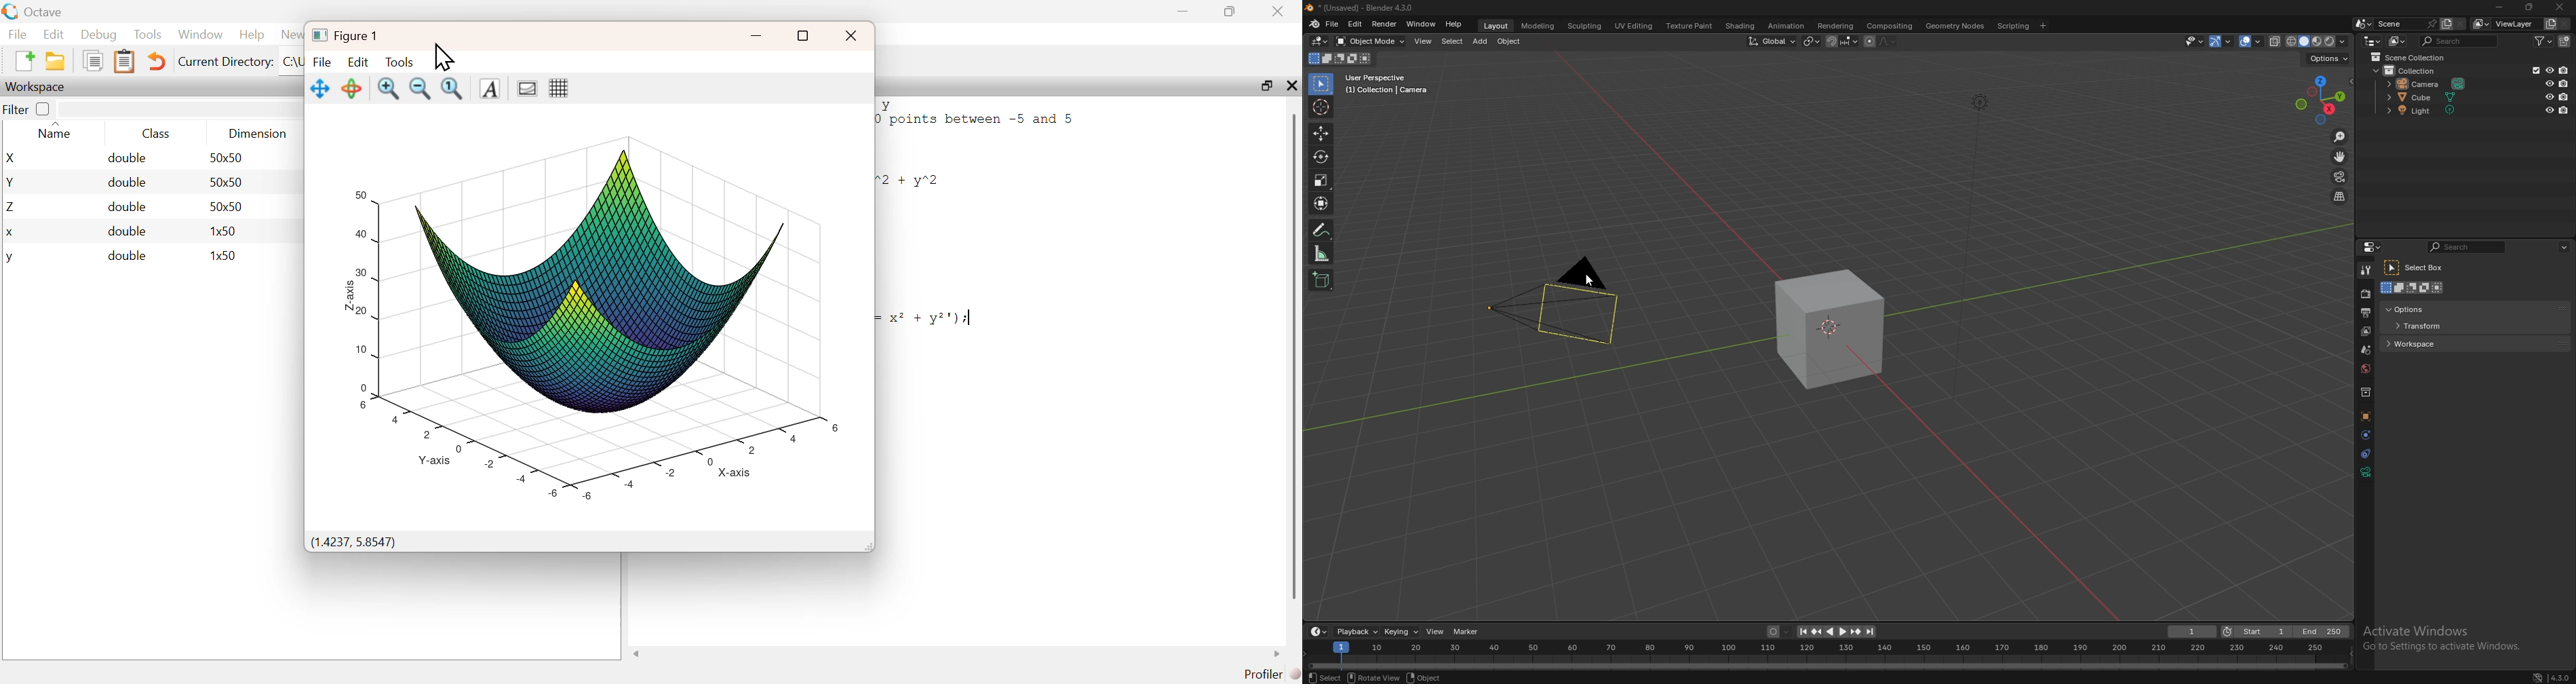  I want to click on close, so click(1290, 85).